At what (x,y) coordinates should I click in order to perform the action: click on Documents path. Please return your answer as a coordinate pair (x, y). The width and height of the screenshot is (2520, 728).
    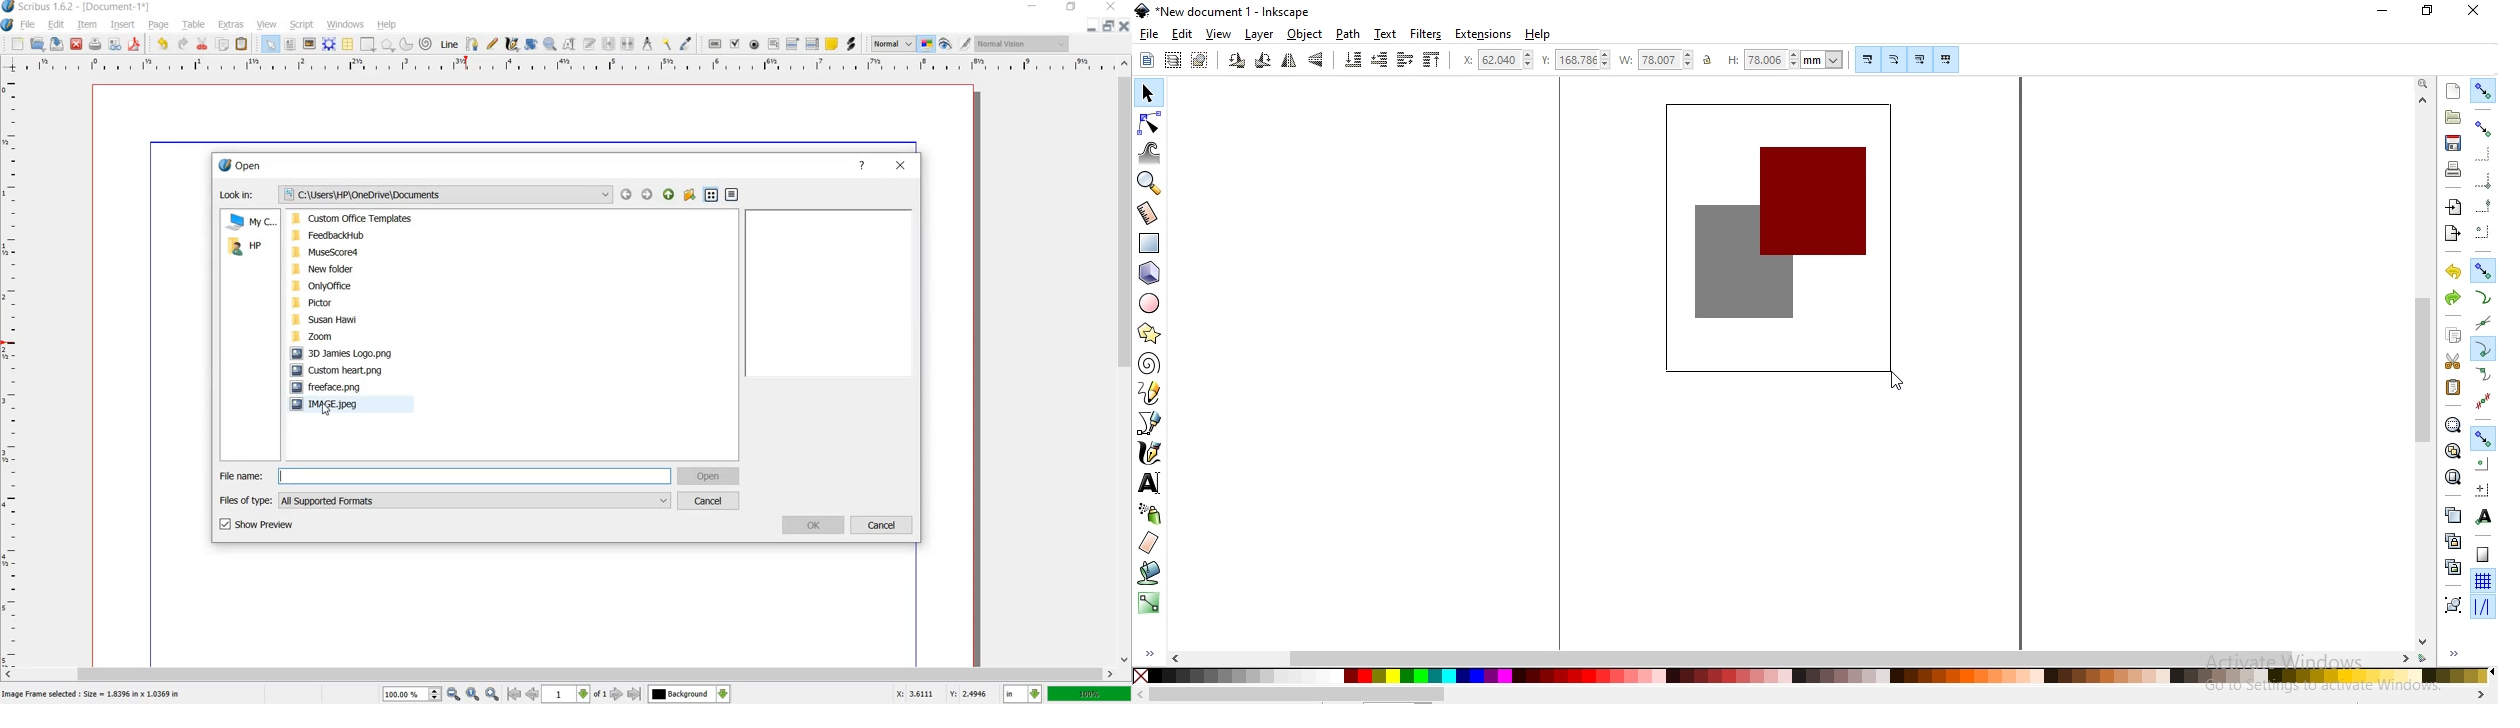
    Looking at the image, I should click on (444, 192).